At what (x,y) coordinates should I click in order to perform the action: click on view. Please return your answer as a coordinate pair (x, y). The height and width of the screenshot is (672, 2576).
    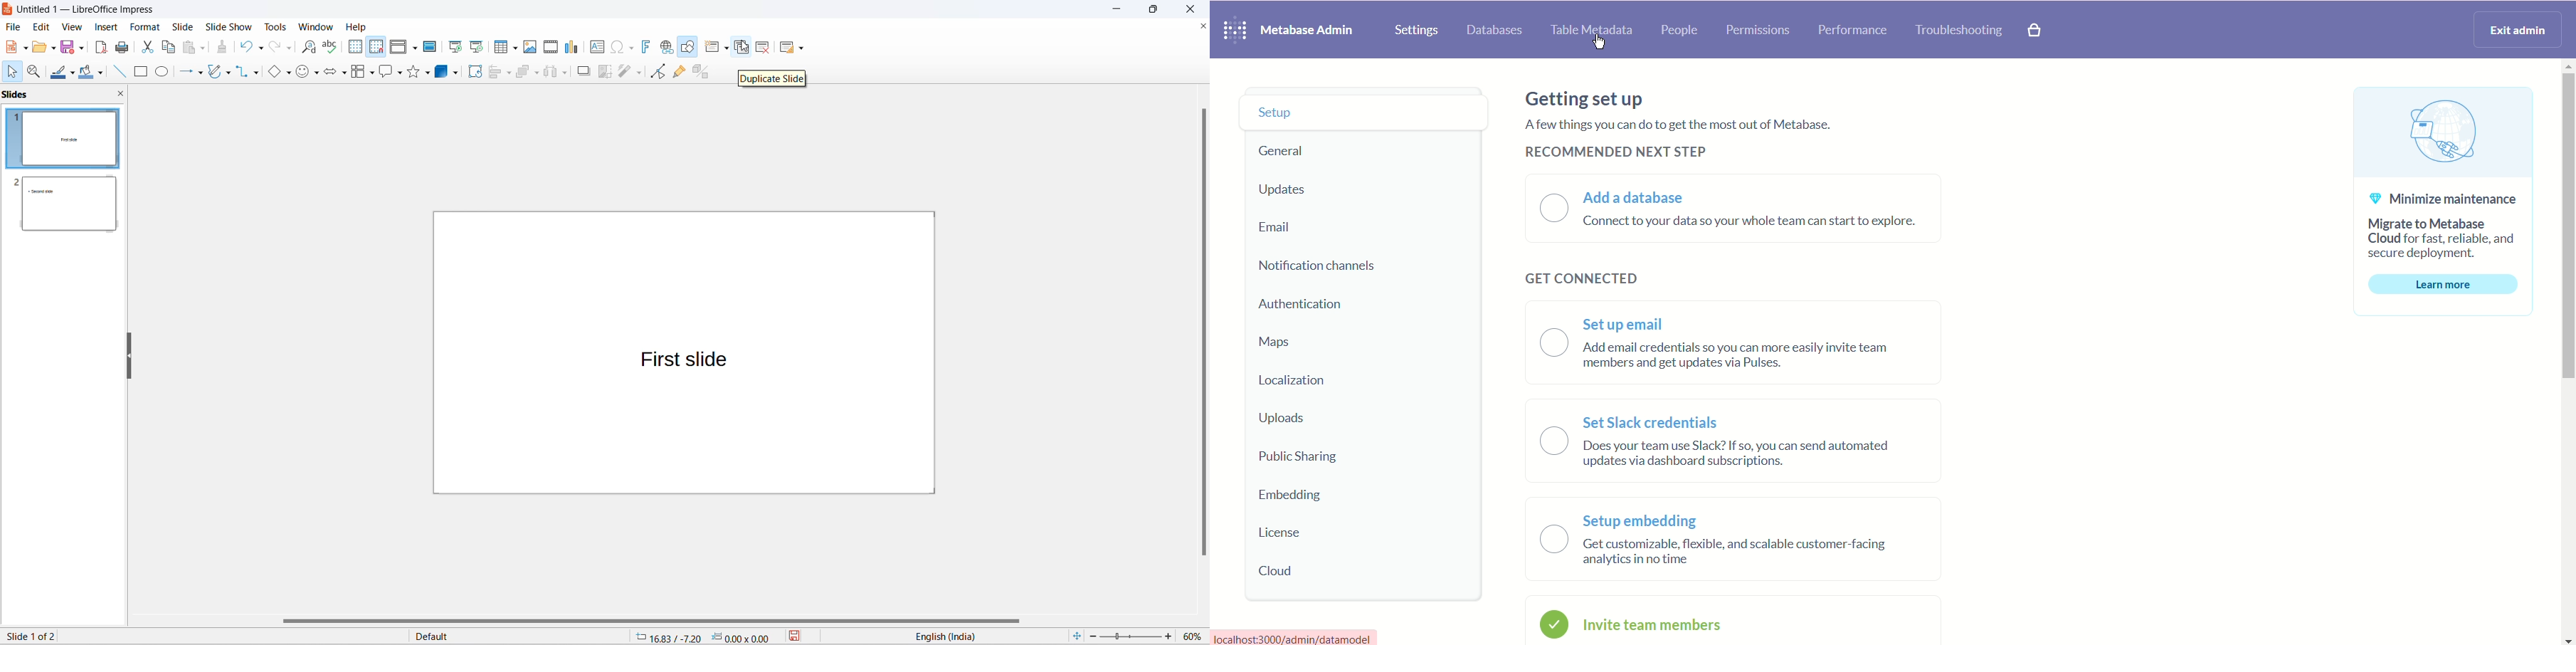
    Looking at the image, I should click on (74, 27).